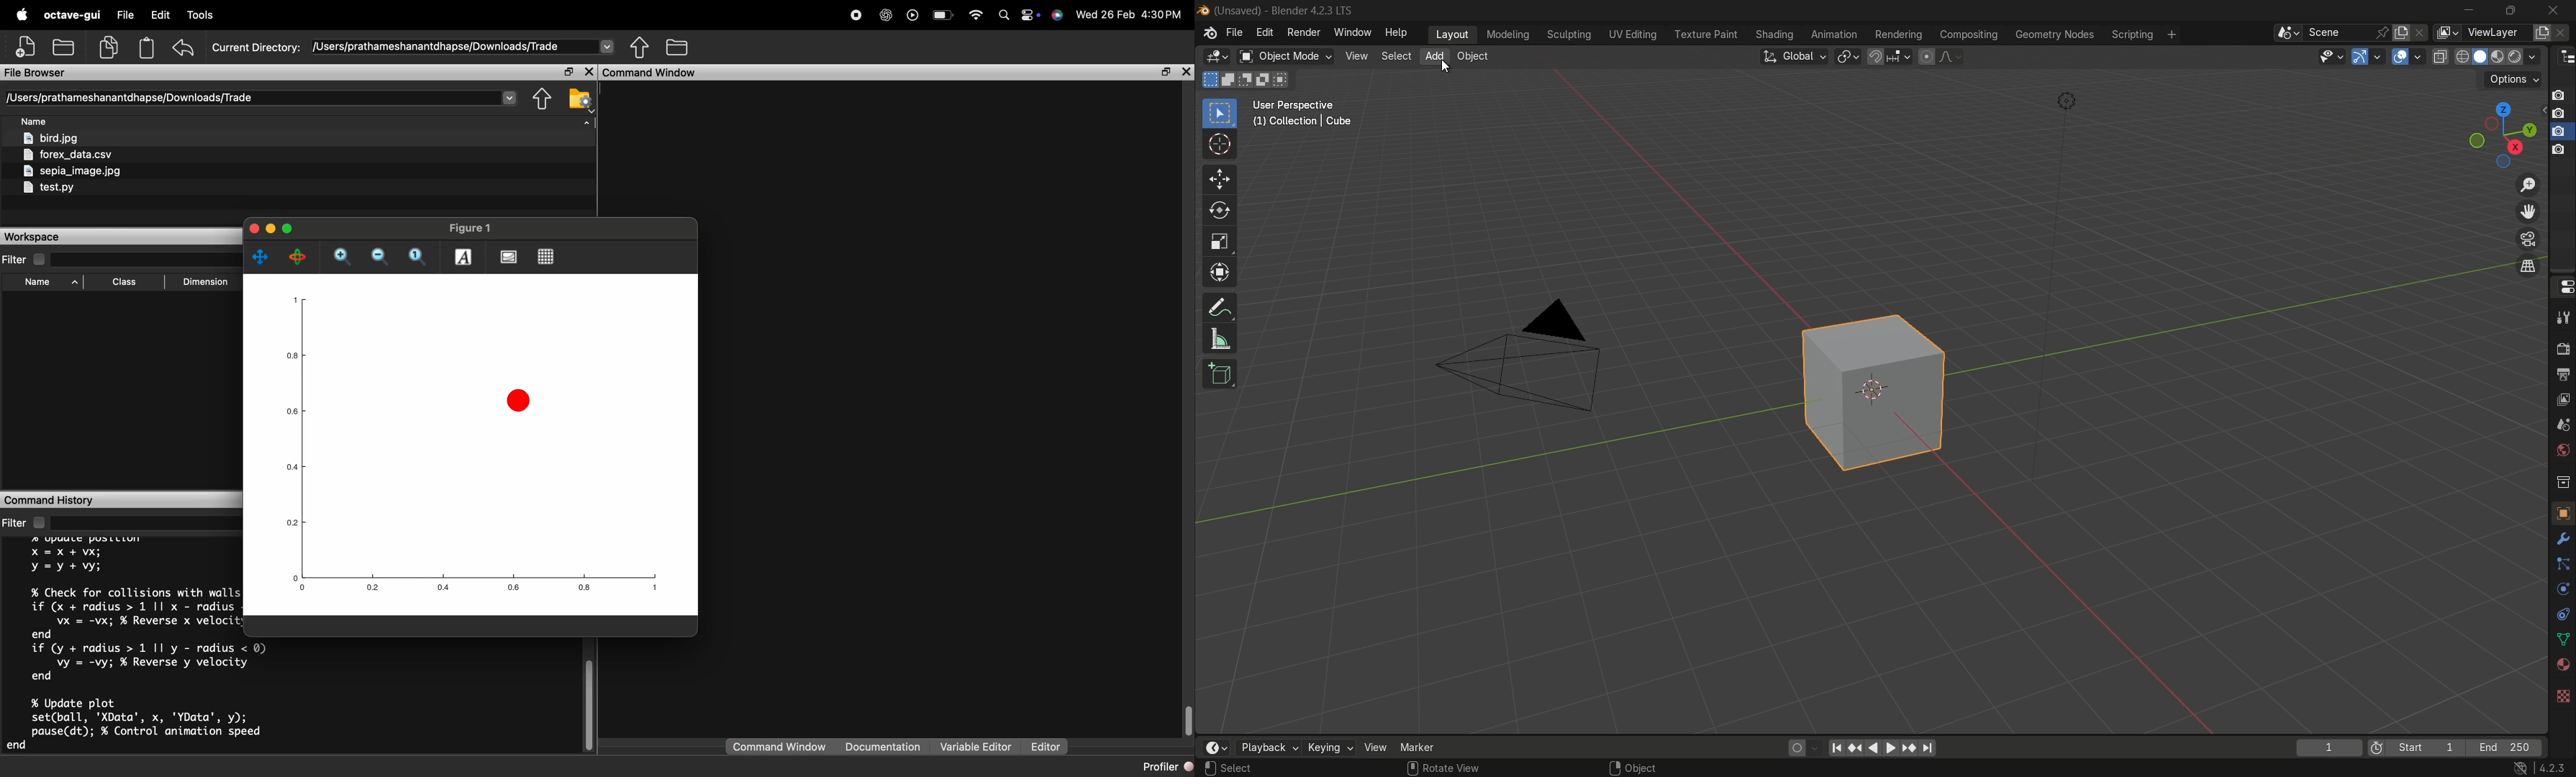 Image resolution: width=2576 pixels, height=784 pixels. What do you see at coordinates (2513, 80) in the screenshot?
I see `options` at bounding box center [2513, 80].